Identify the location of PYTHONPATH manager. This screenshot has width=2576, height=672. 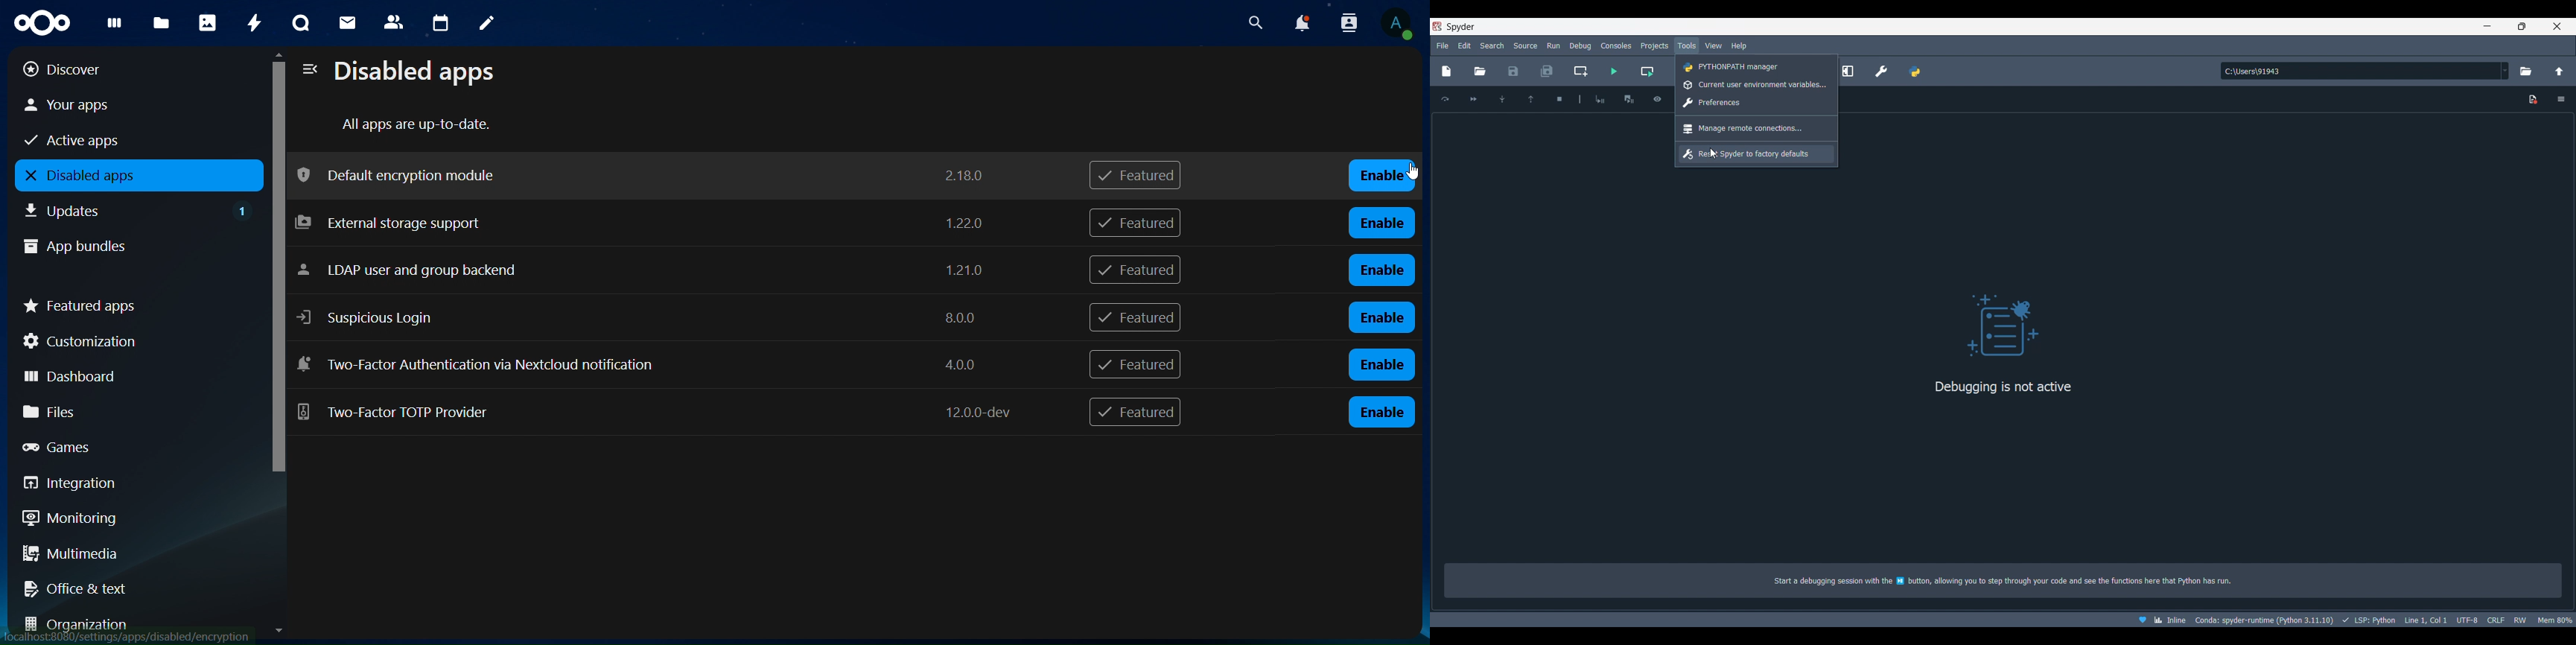
(1757, 66).